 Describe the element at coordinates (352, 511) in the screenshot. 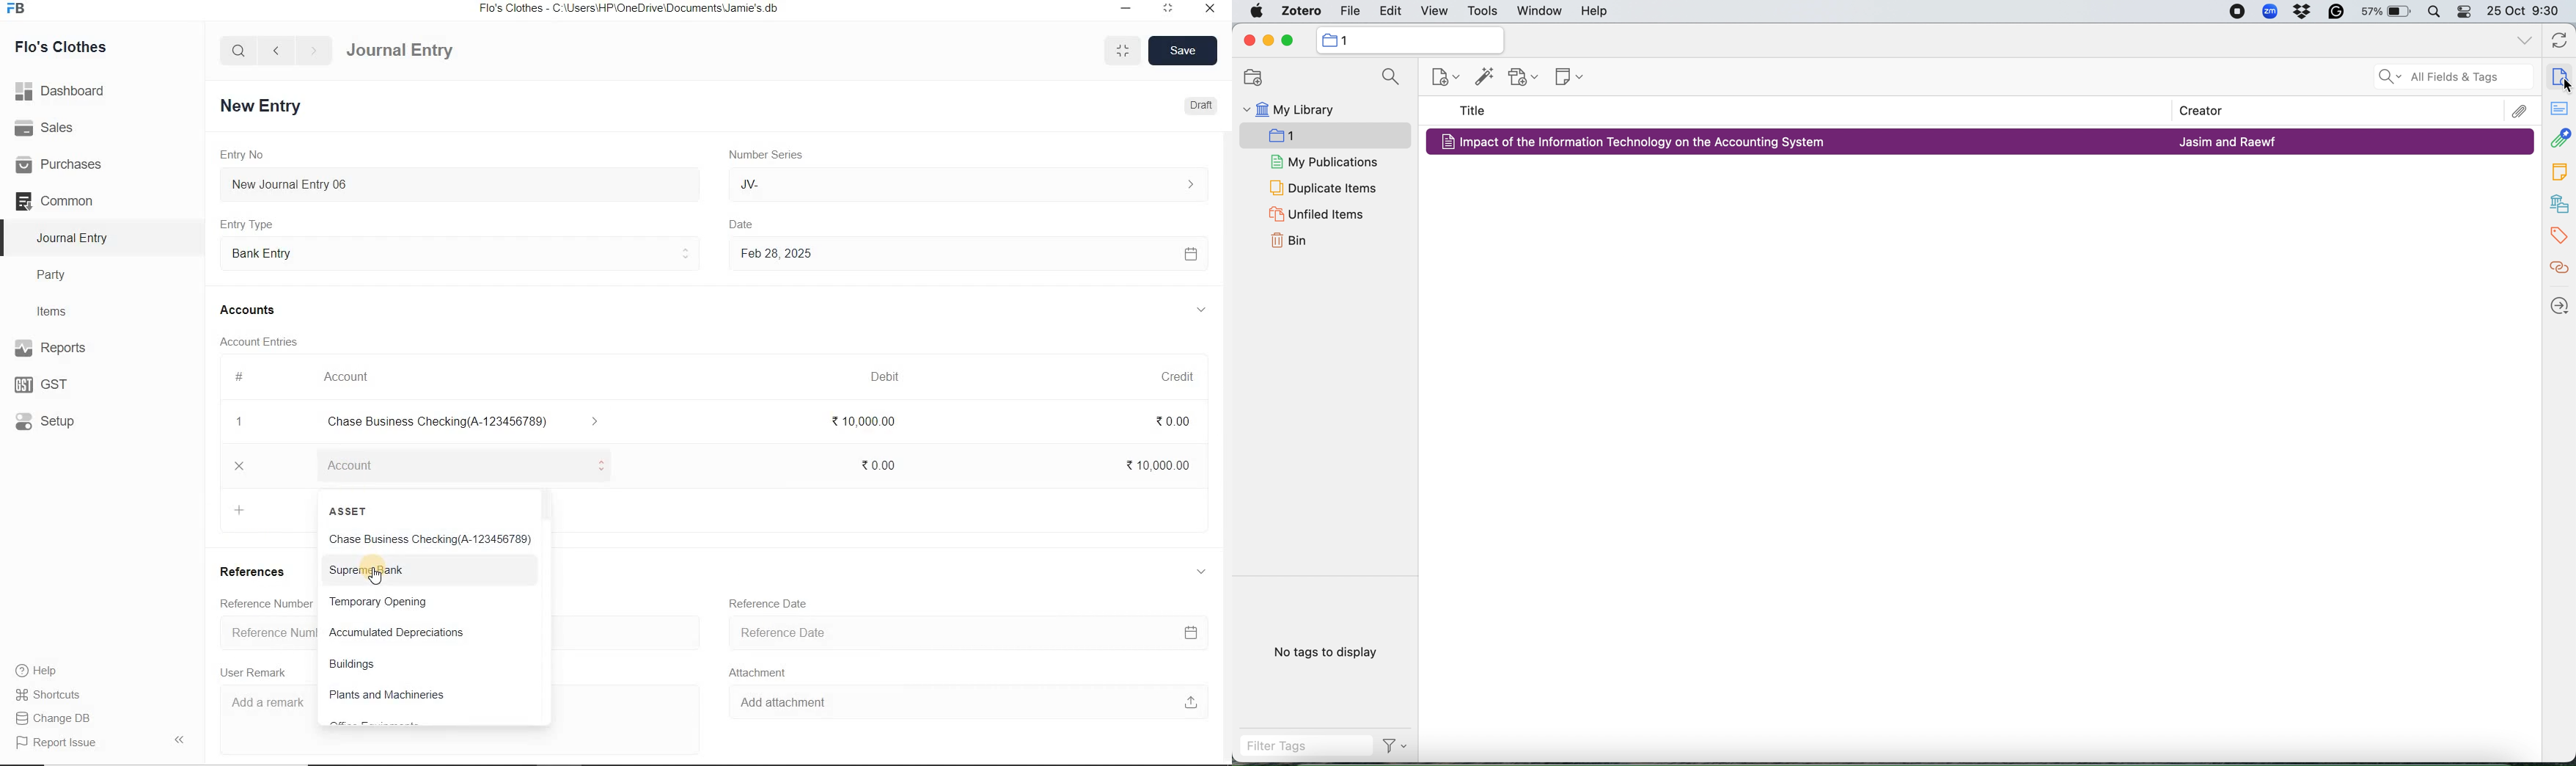

I see `ASSET` at that location.